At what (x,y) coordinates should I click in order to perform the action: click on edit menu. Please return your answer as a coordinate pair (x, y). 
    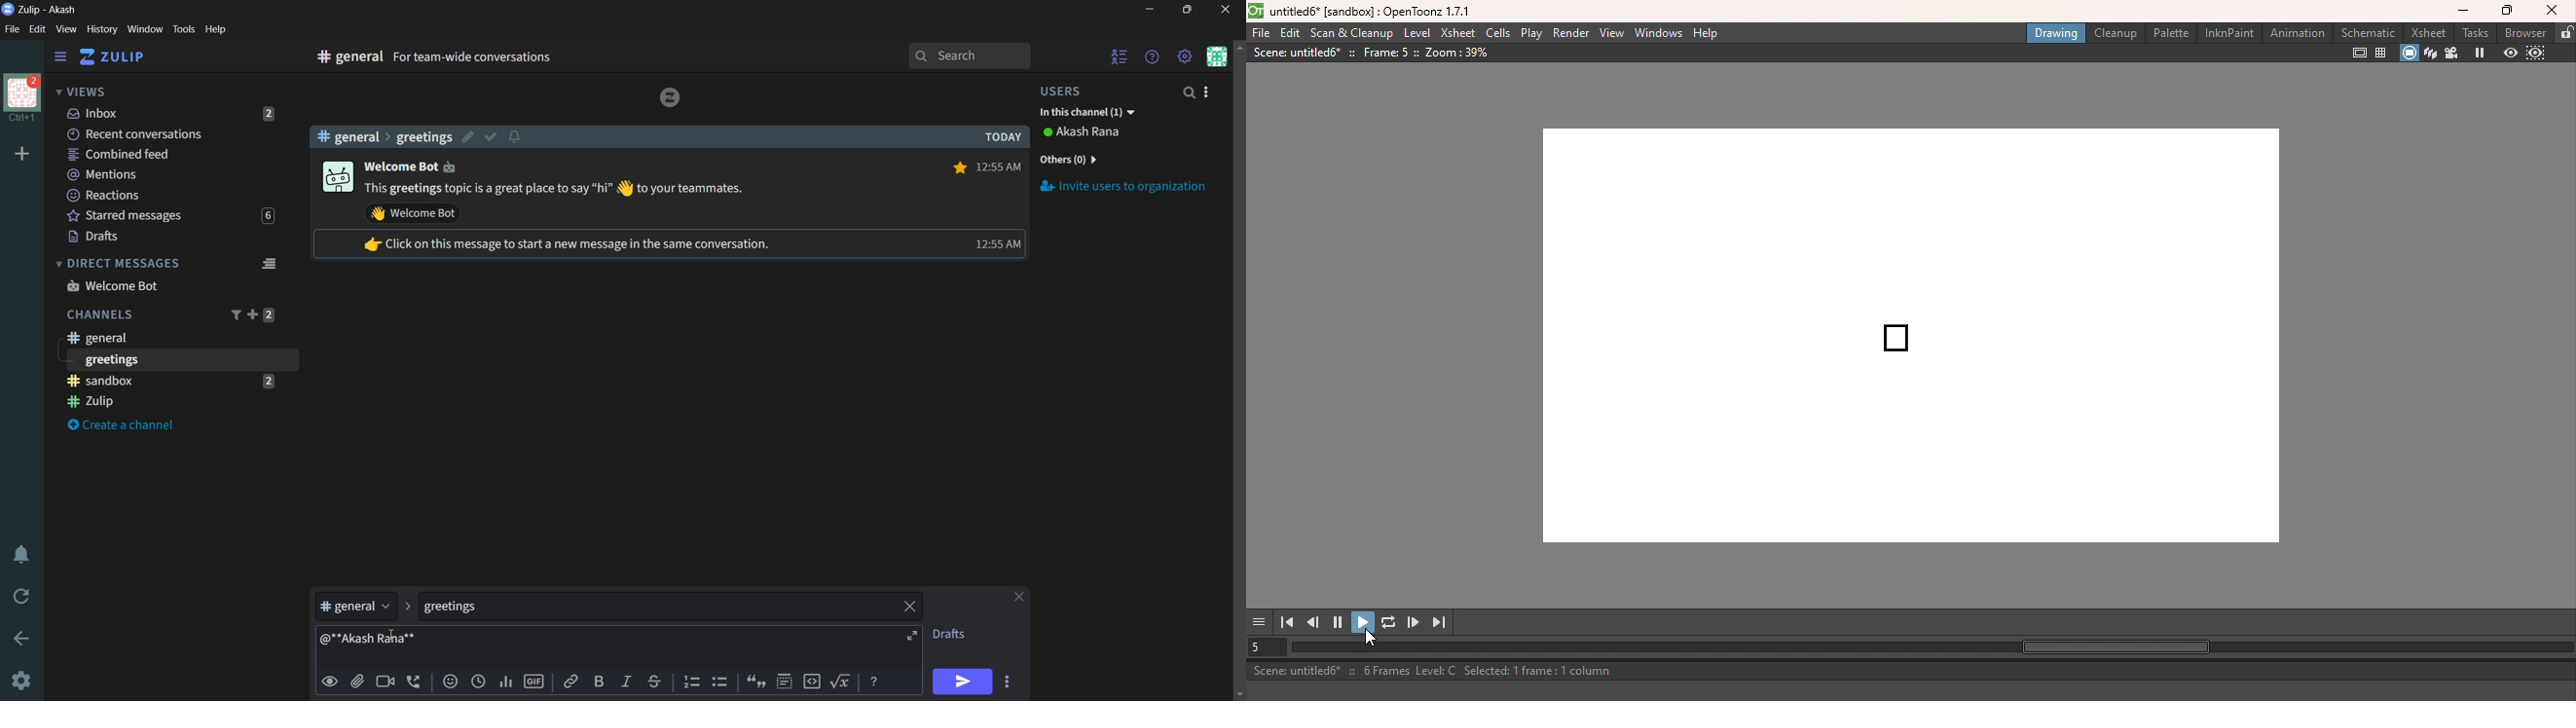
    Looking at the image, I should click on (37, 29).